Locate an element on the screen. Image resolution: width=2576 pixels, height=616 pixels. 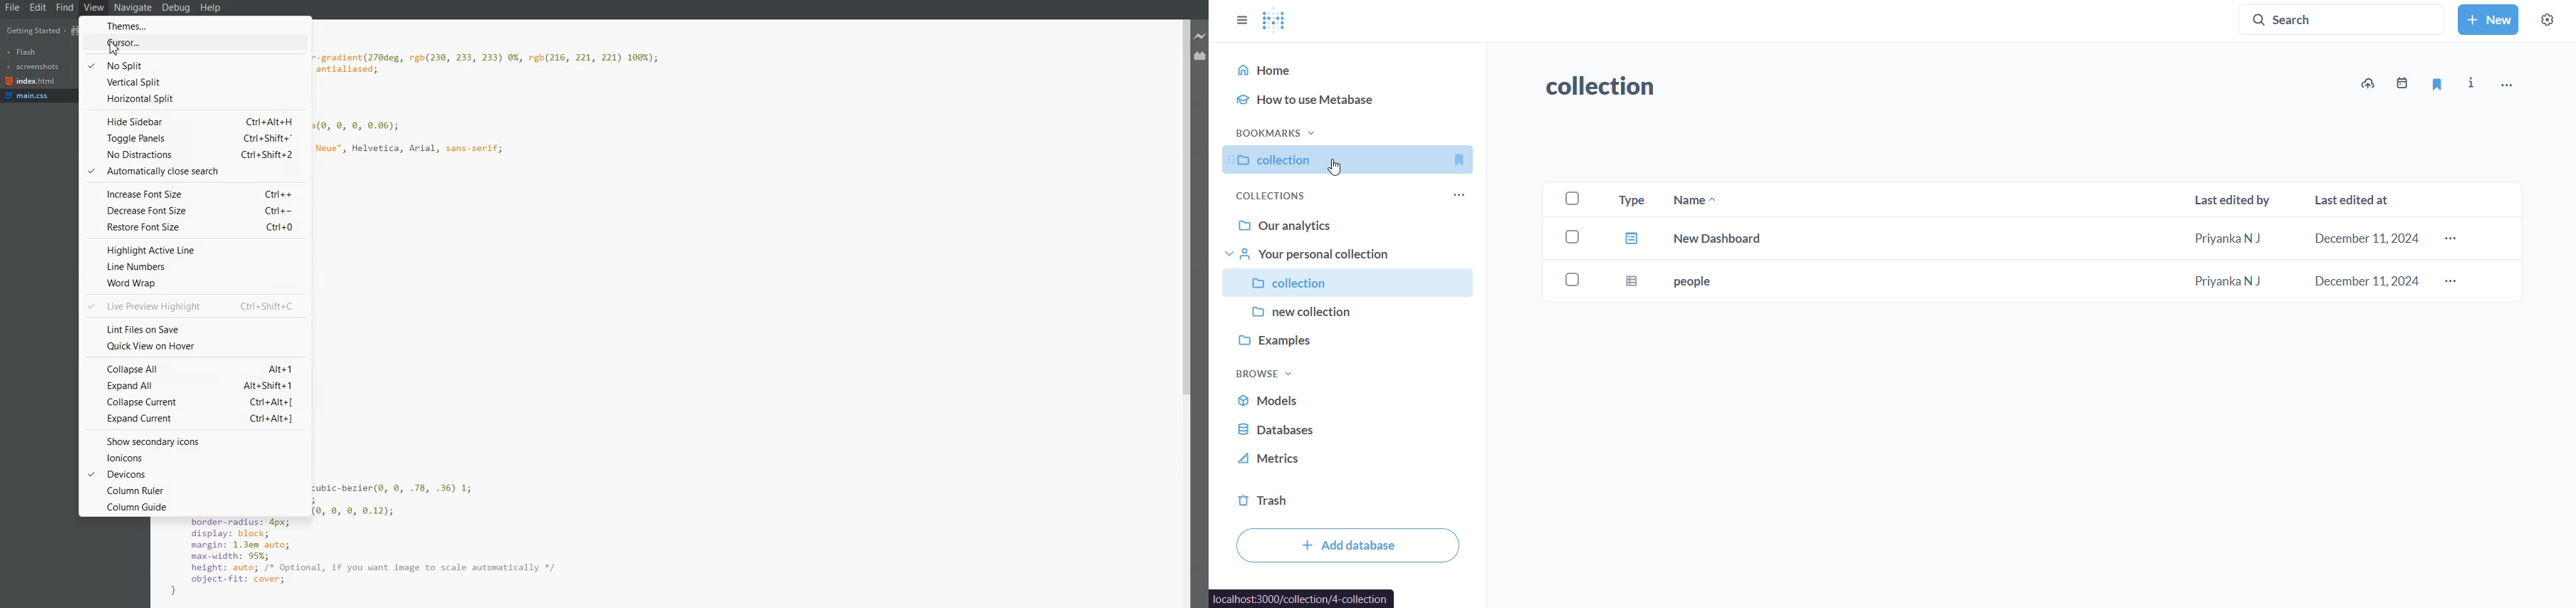
our analytics is located at coordinates (1351, 226).